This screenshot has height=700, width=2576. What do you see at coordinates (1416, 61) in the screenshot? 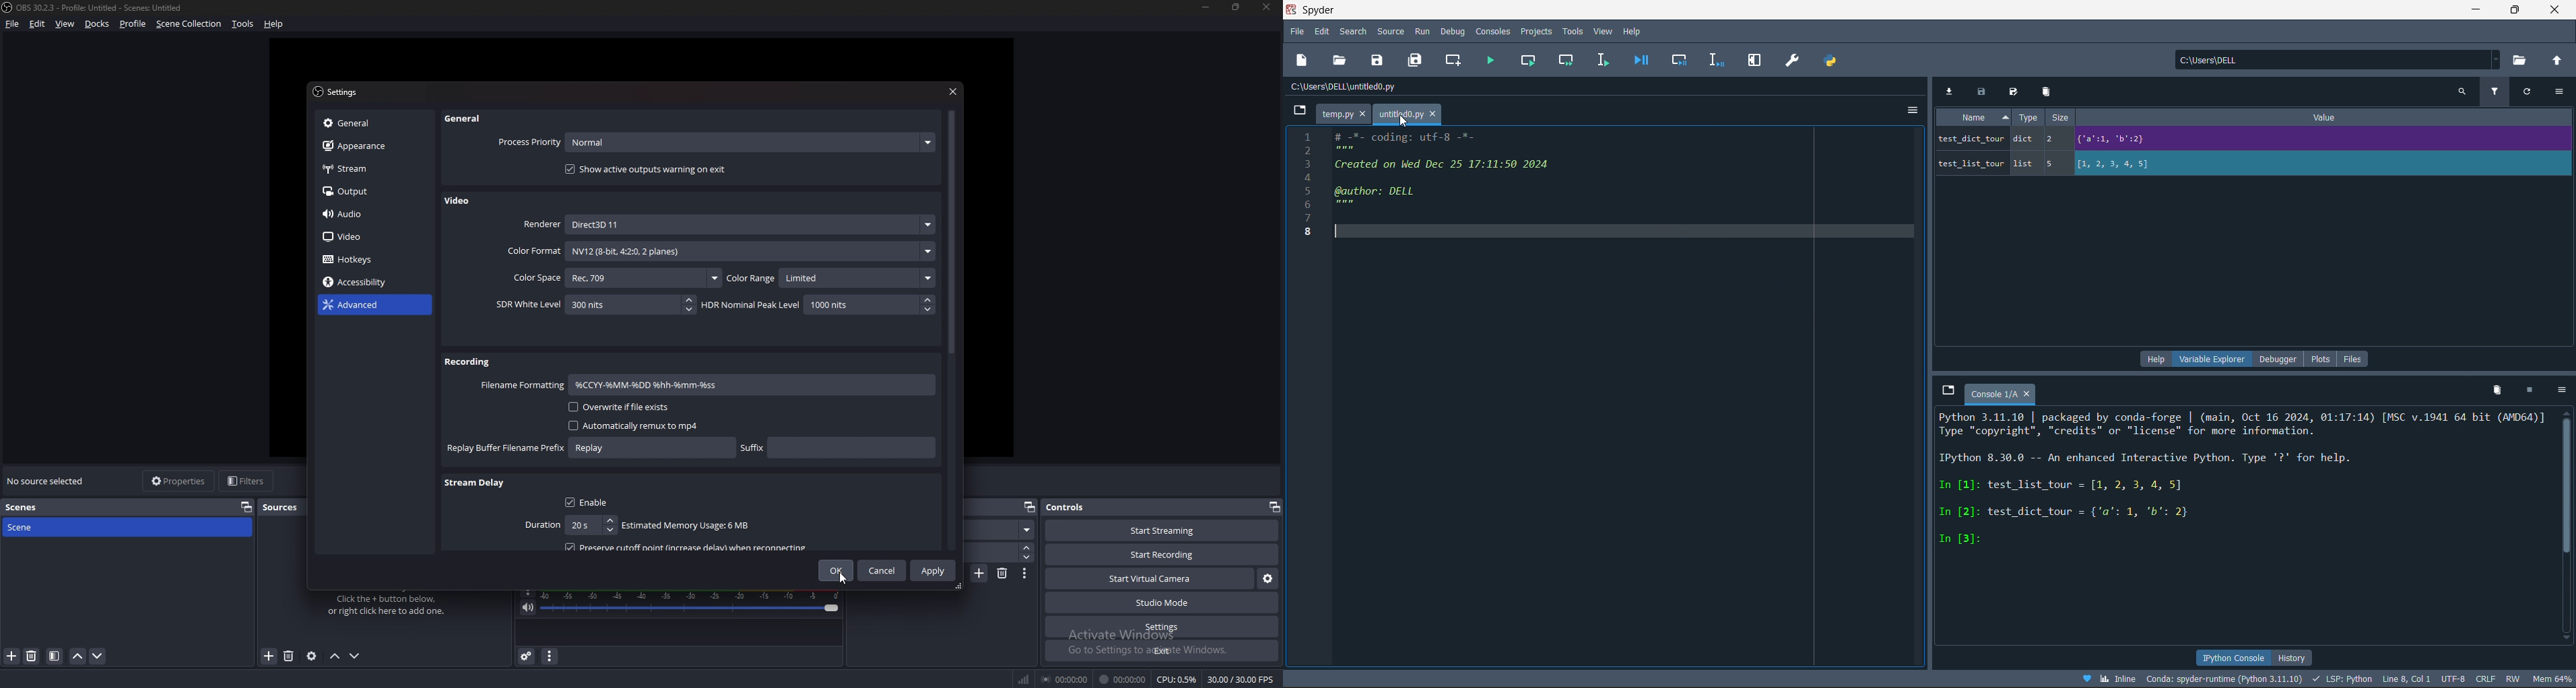
I see `save all ` at bounding box center [1416, 61].